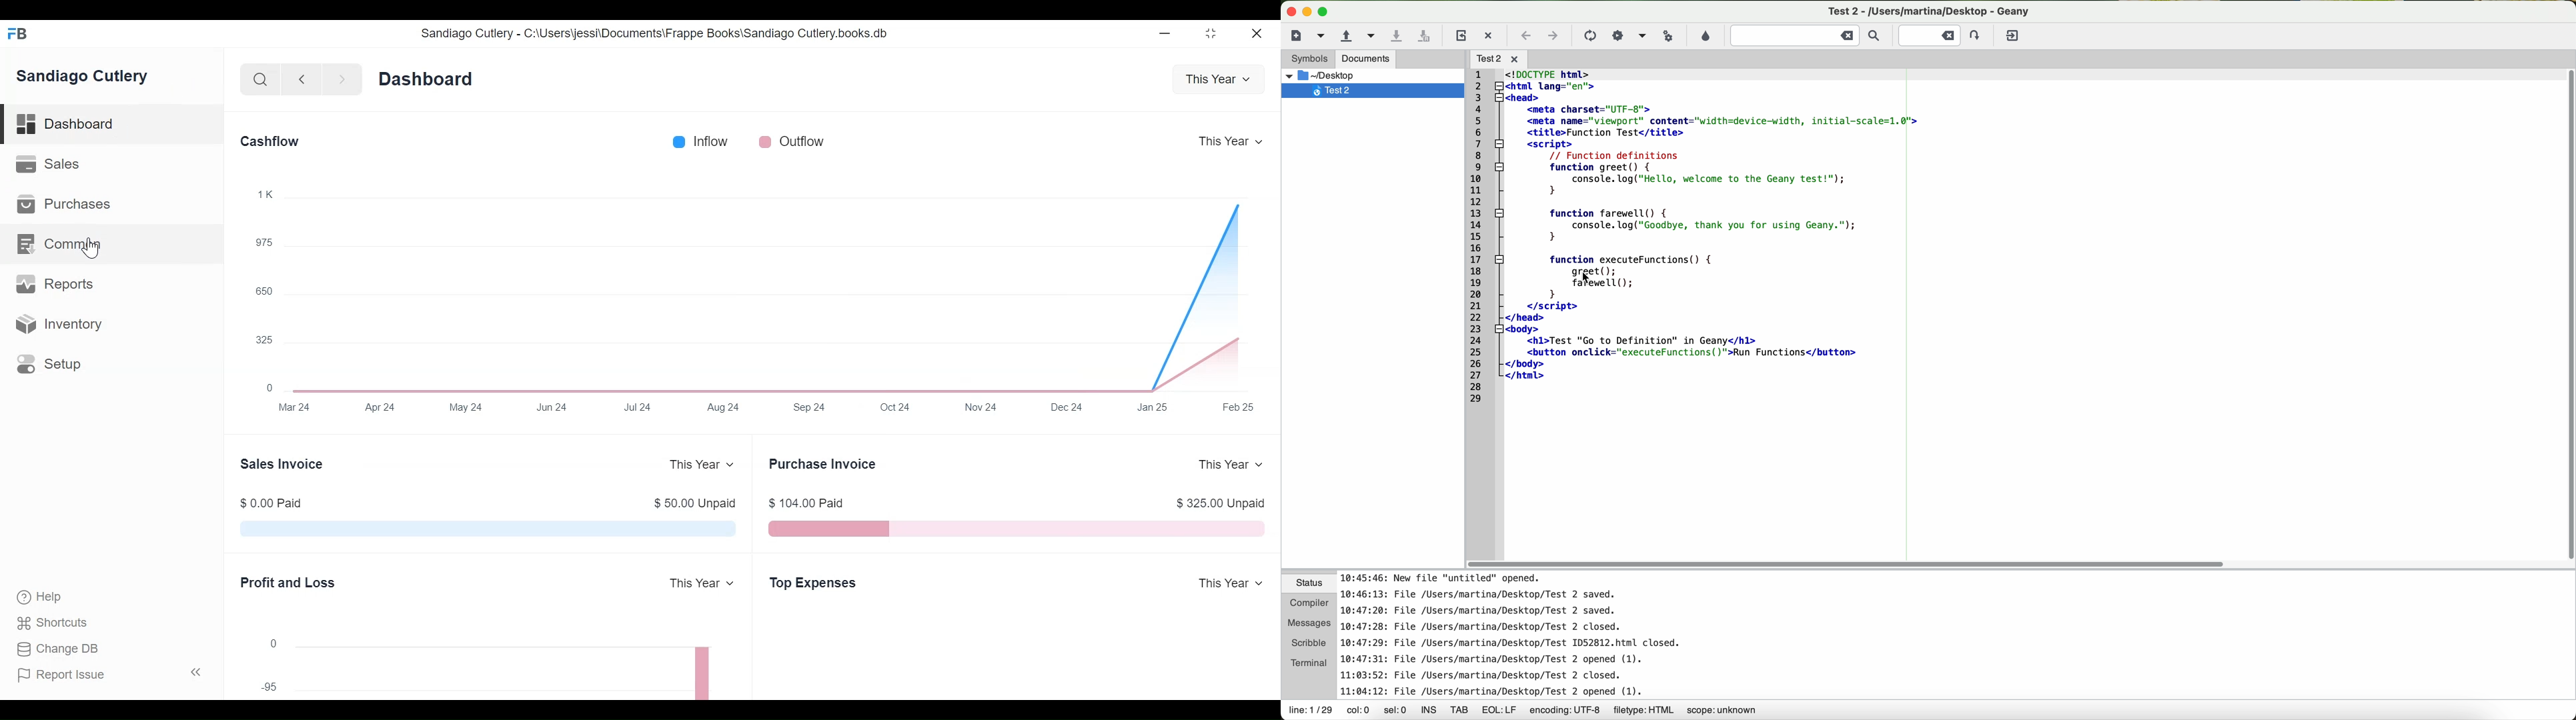 Image resolution: width=2576 pixels, height=728 pixels. I want to click on This Year, so click(700, 584).